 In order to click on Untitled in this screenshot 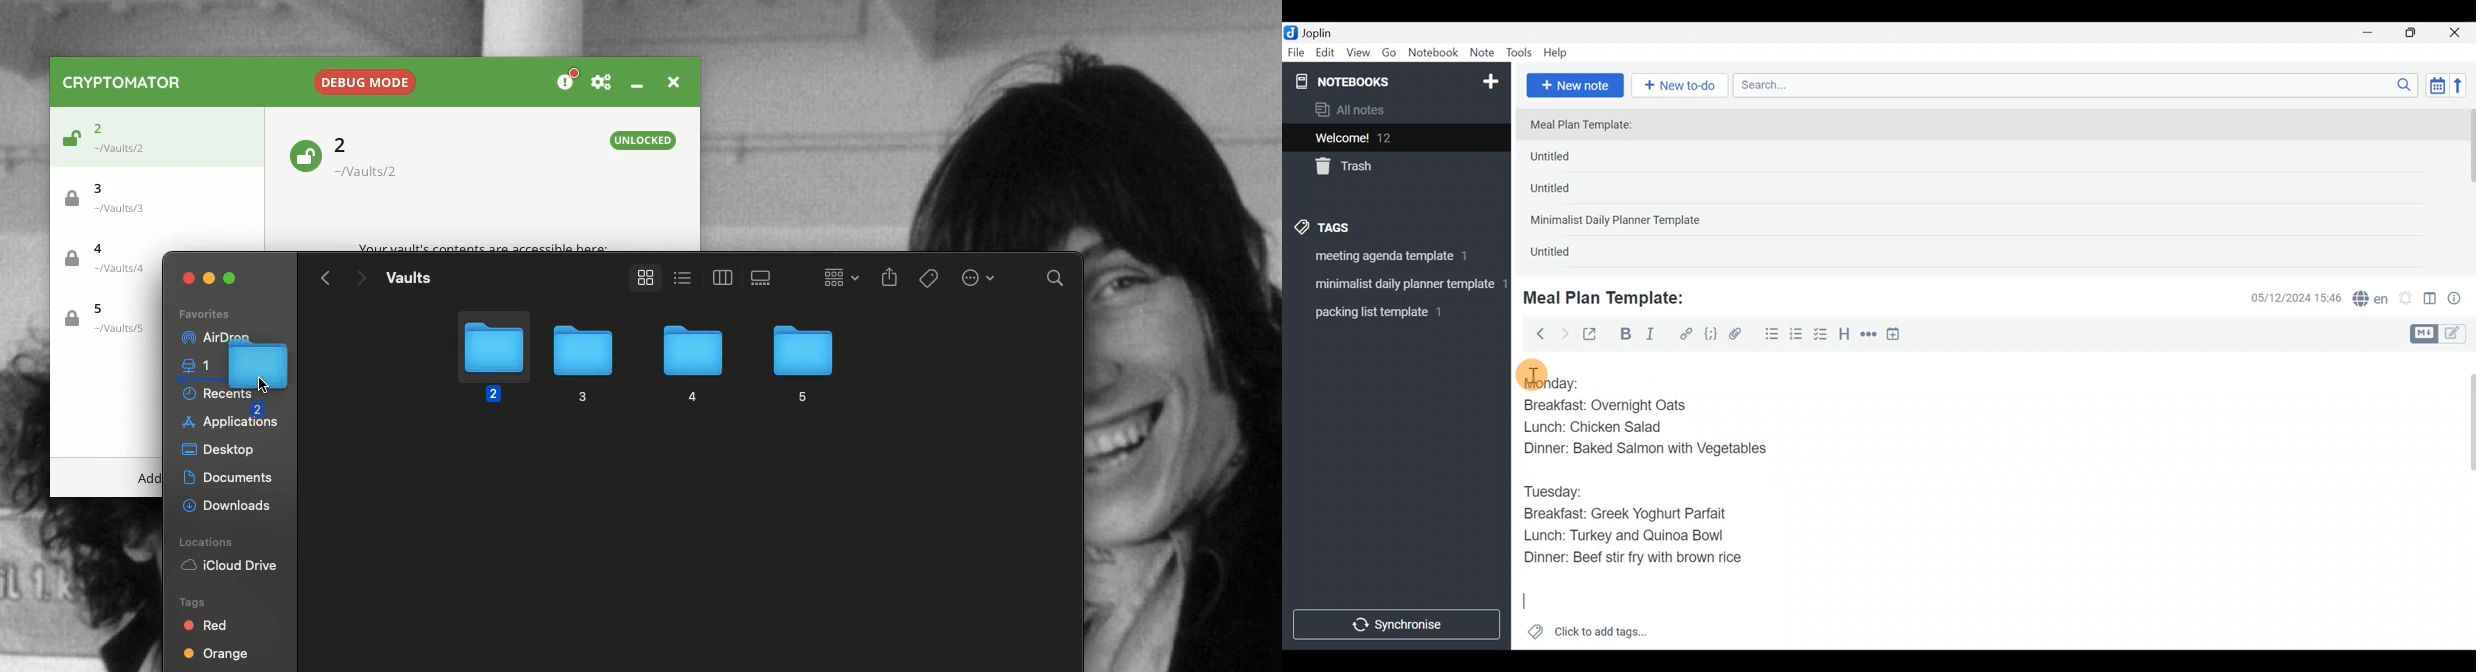, I will do `click(1571, 159)`.